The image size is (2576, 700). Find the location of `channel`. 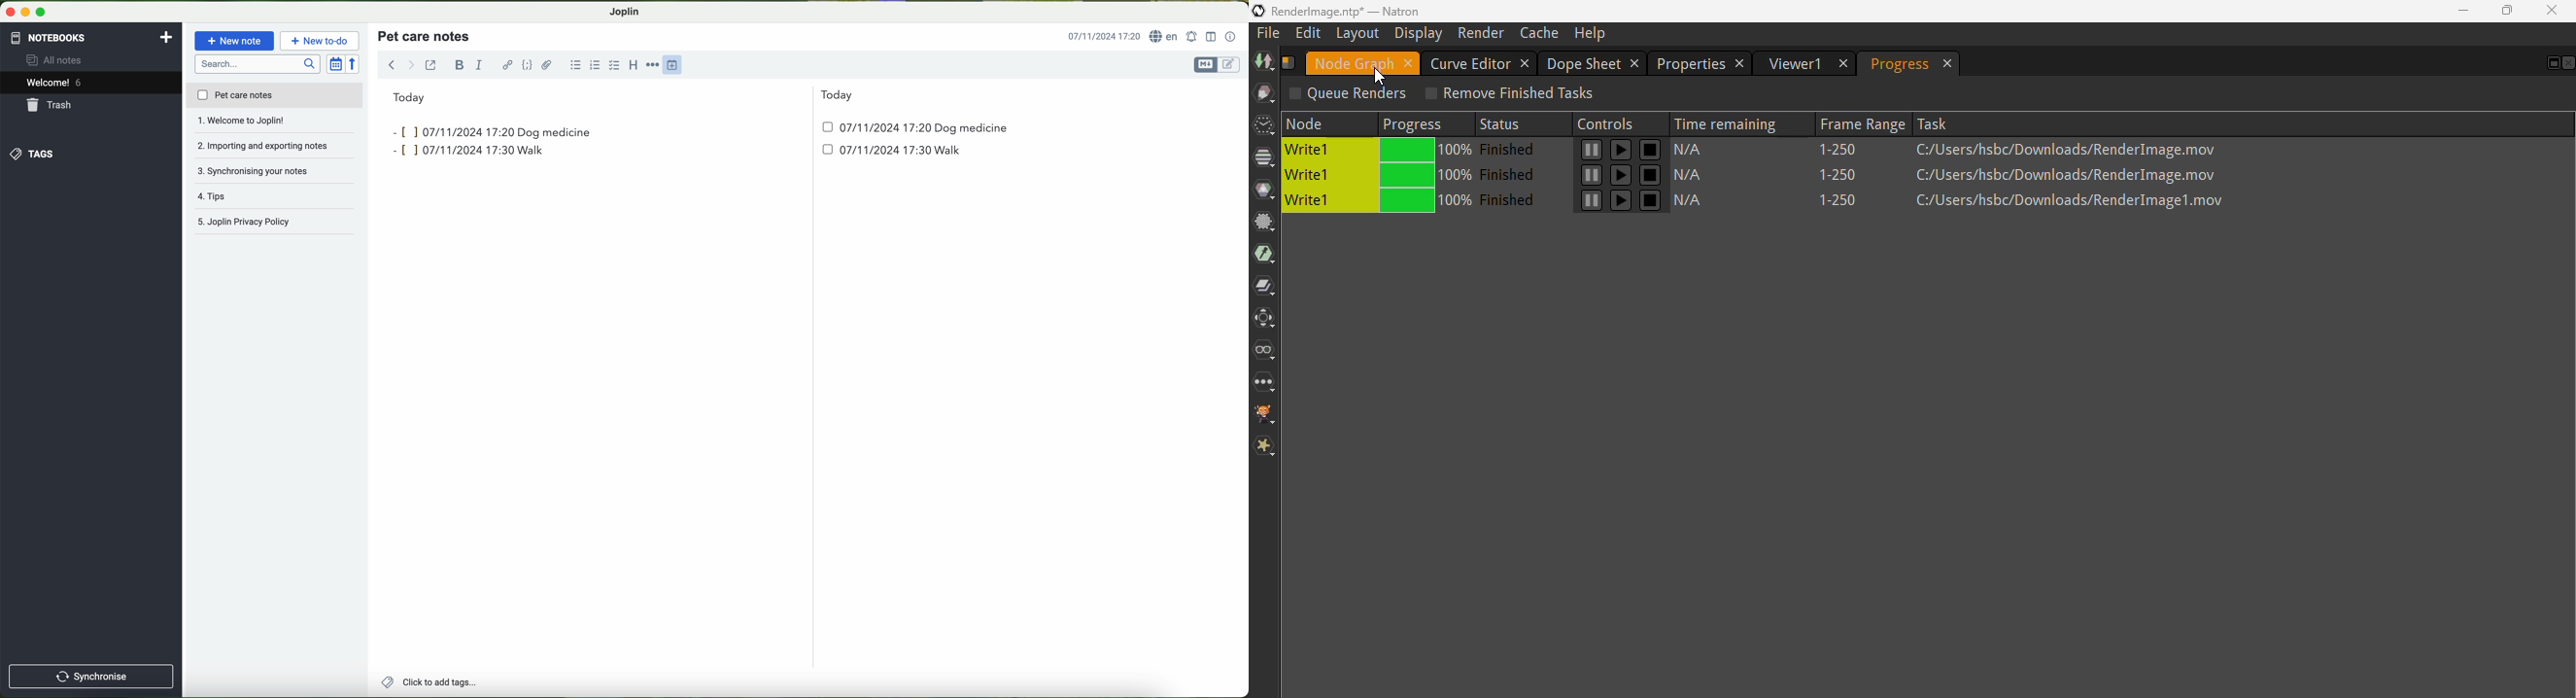

channel is located at coordinates (1264, 159).